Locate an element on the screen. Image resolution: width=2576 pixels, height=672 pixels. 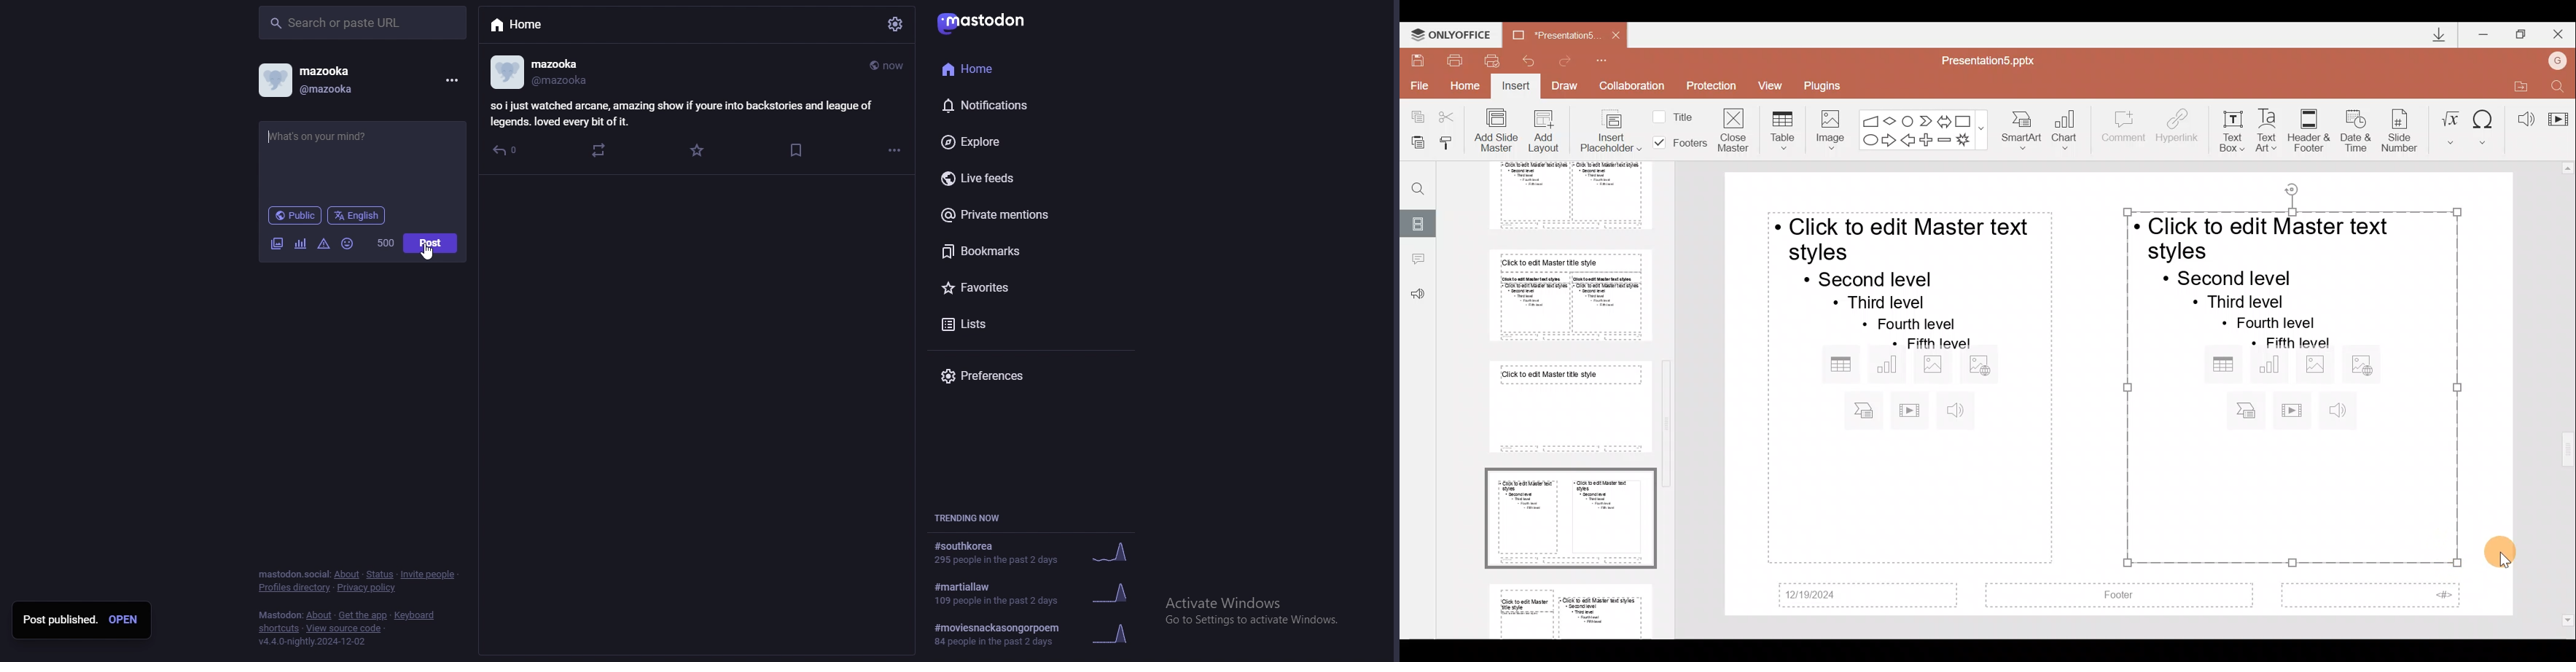
Downloads is located at coordinates (2434, 34).